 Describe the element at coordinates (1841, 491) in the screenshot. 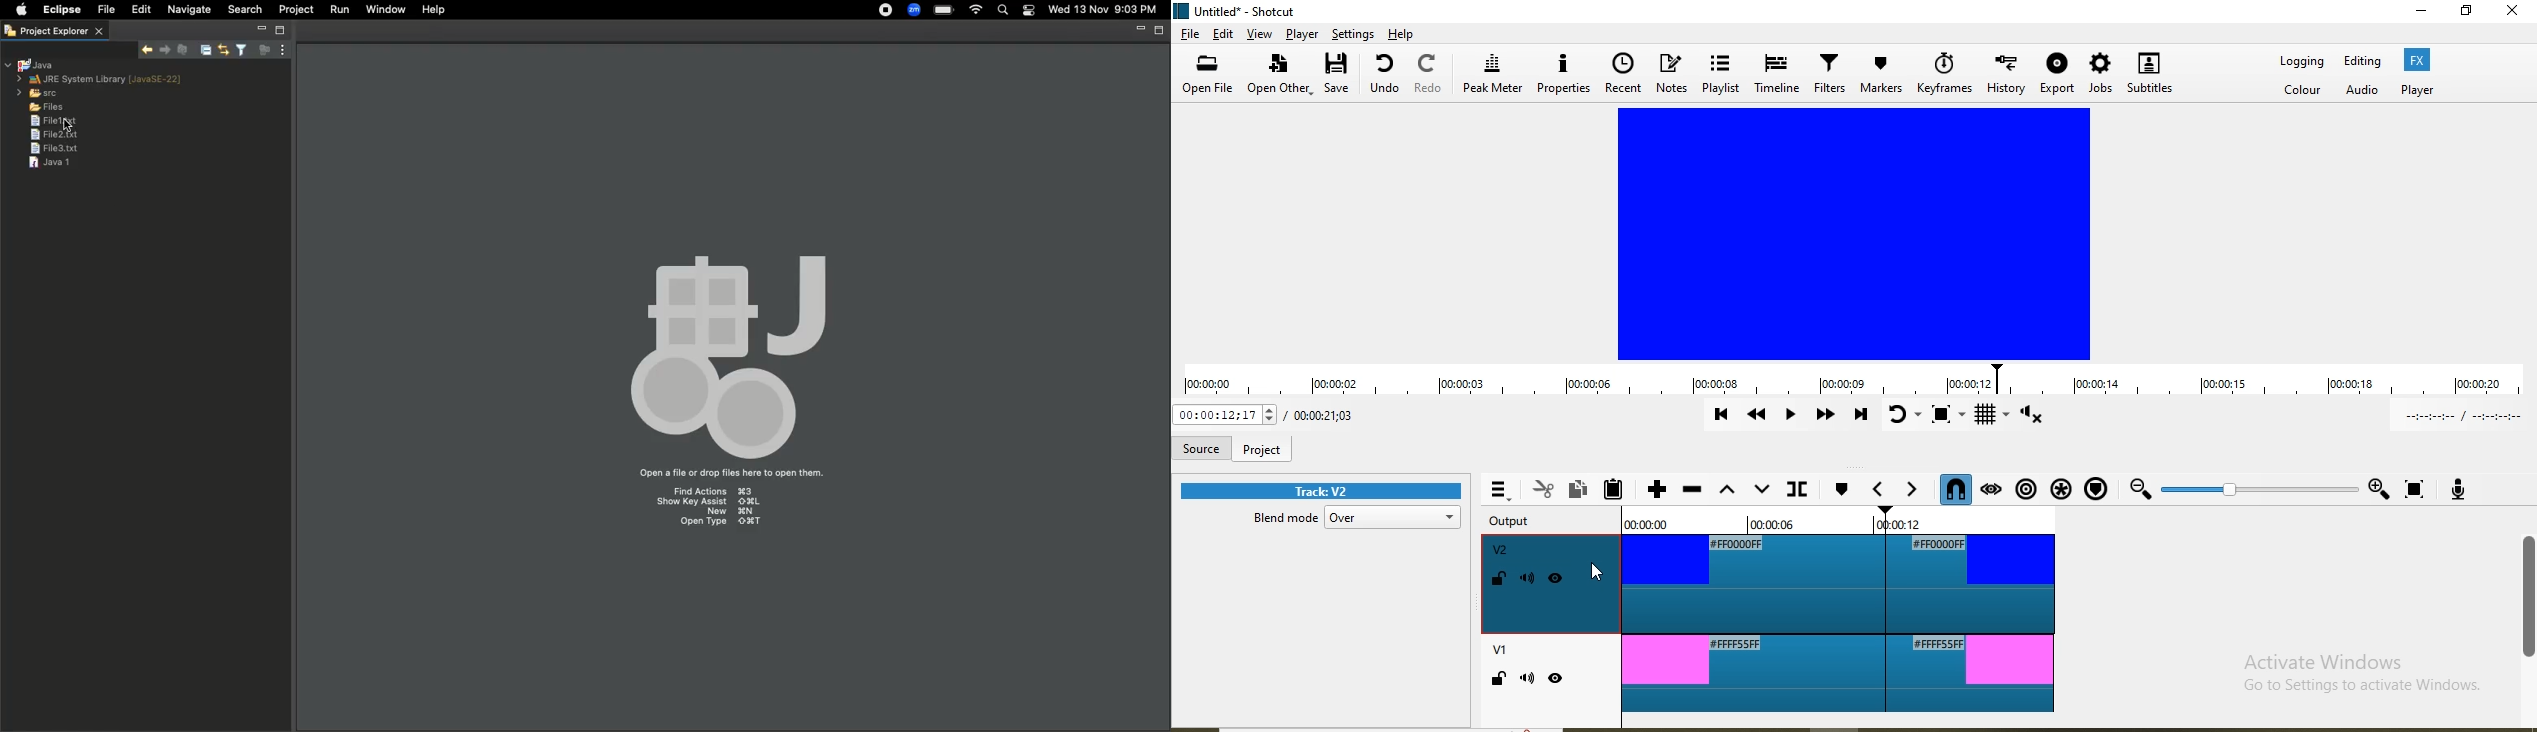

I see `create/edit marker` at that location.